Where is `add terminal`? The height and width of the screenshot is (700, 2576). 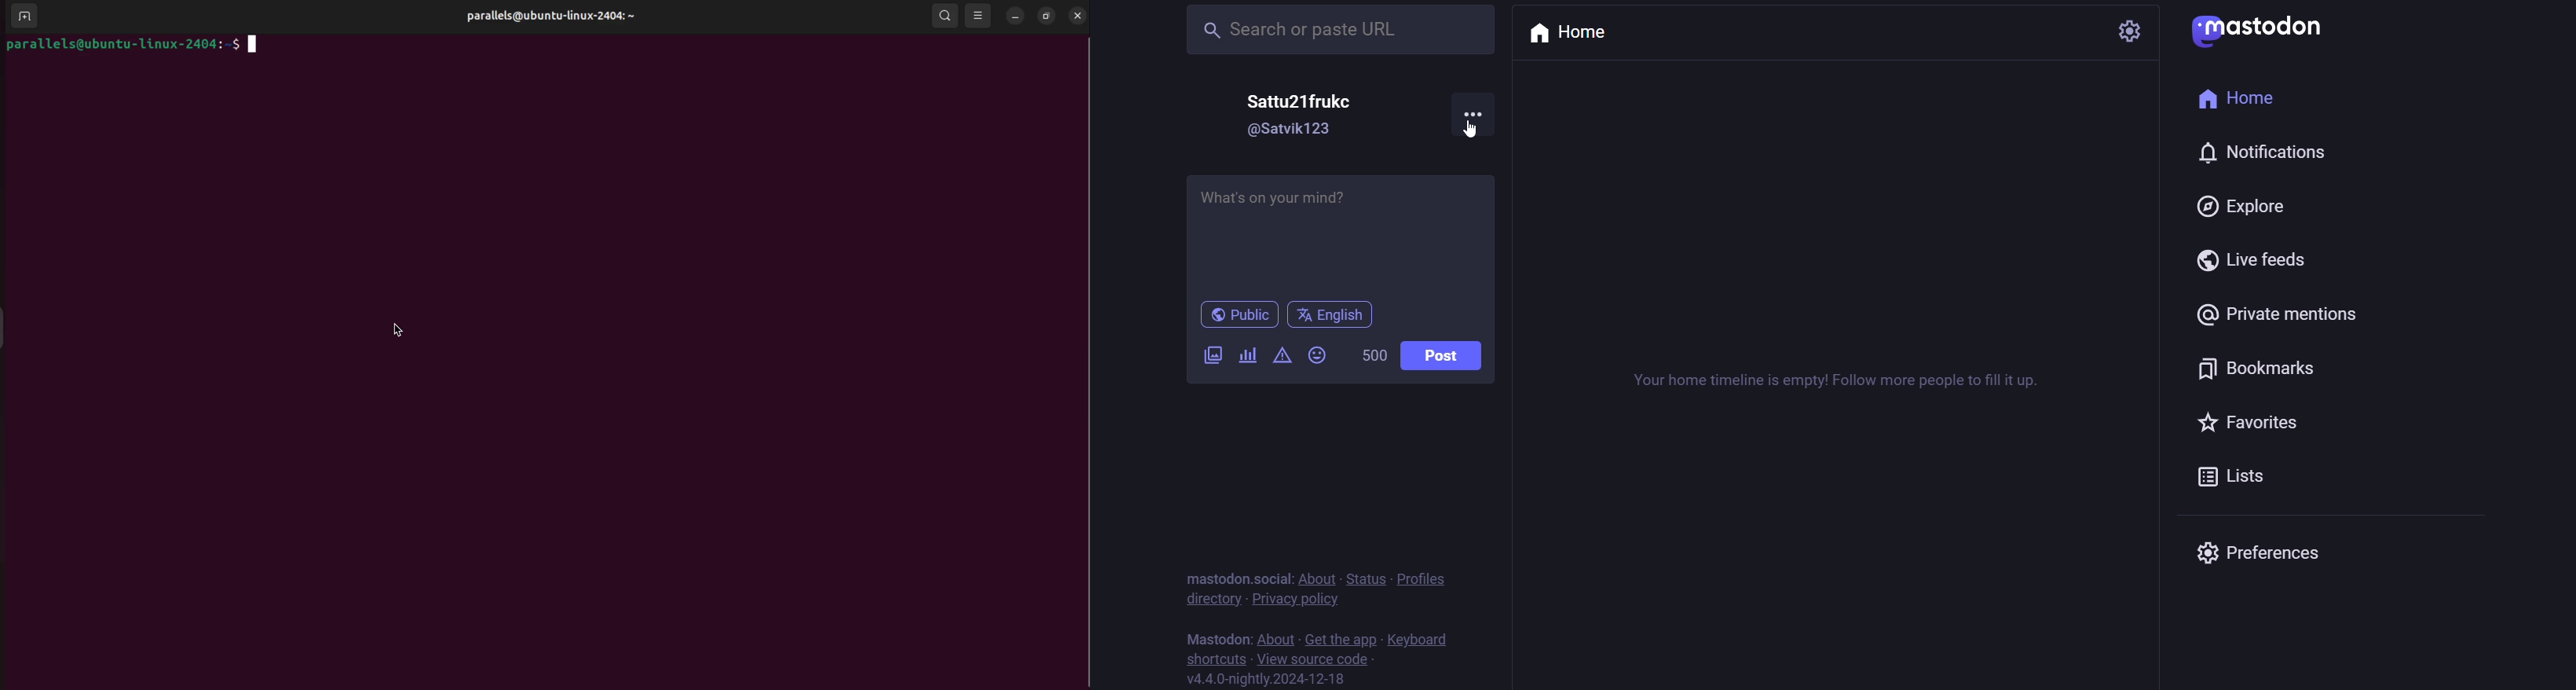
add terminal is located at coordinates (20, 14).